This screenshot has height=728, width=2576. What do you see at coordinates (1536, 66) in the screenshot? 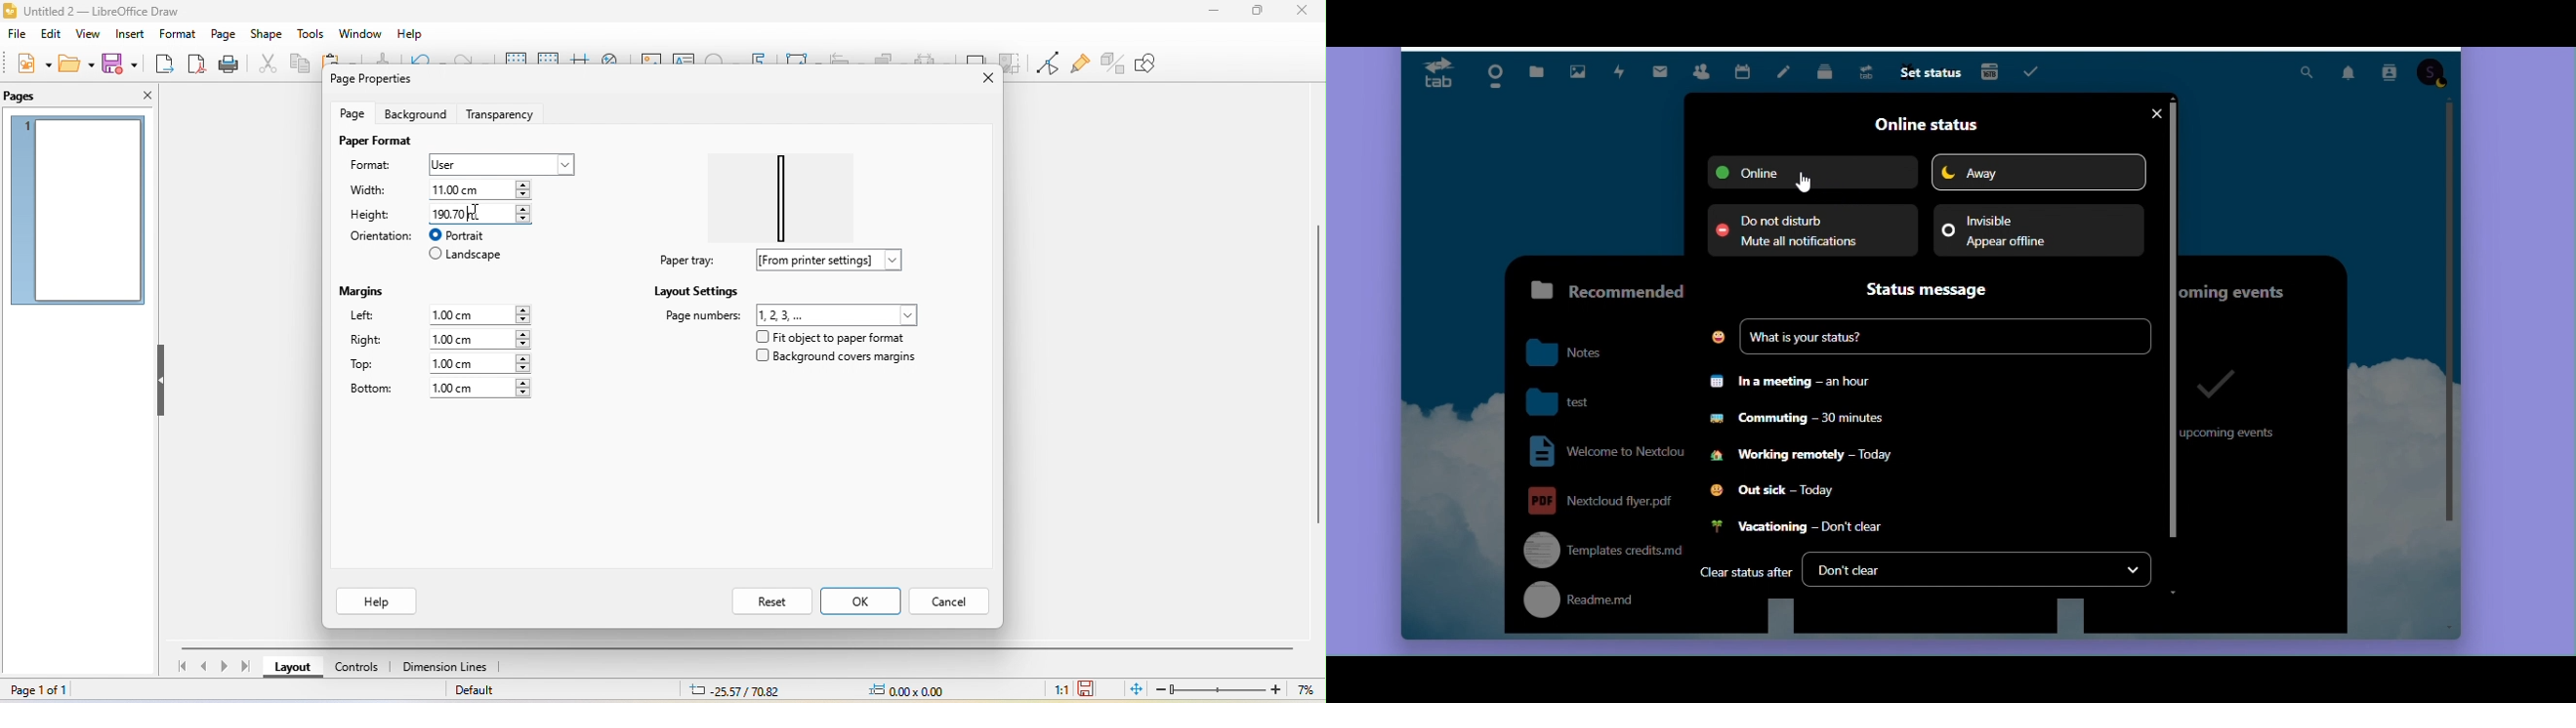
I see `Files` at bounding box center [1536, 66].